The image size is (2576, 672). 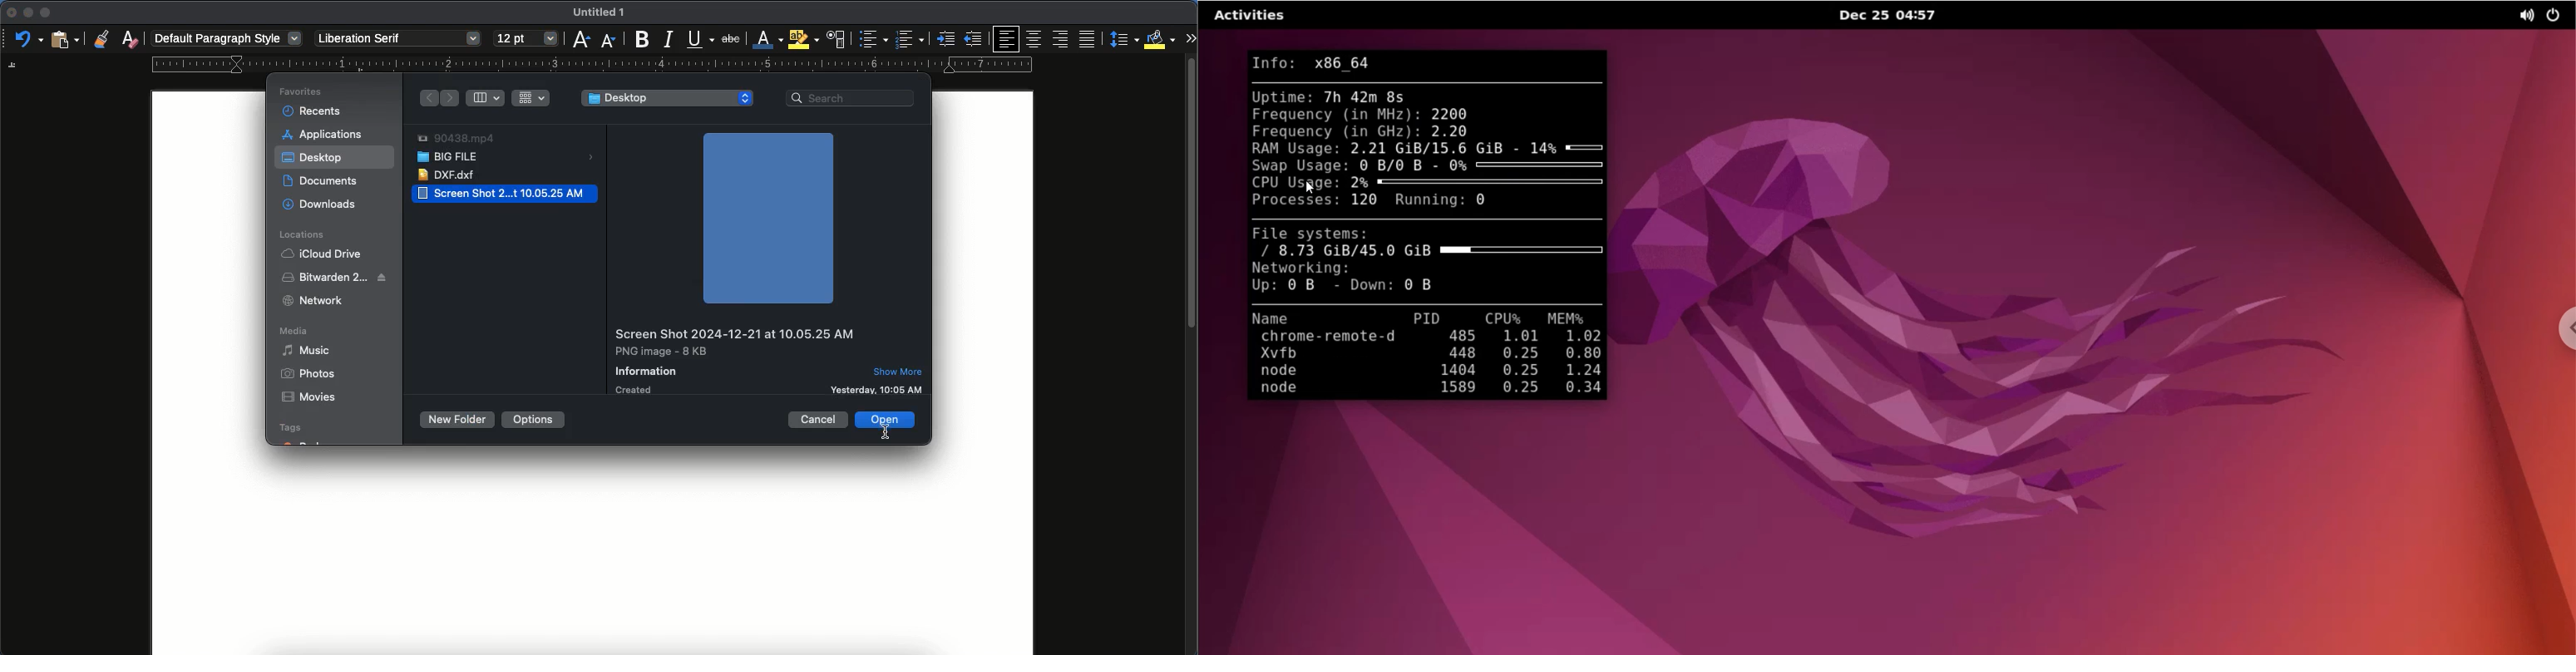 What do you see at coordinates (308, 350) in the screenshot?
I see `music` at bounding box center [308, 350].